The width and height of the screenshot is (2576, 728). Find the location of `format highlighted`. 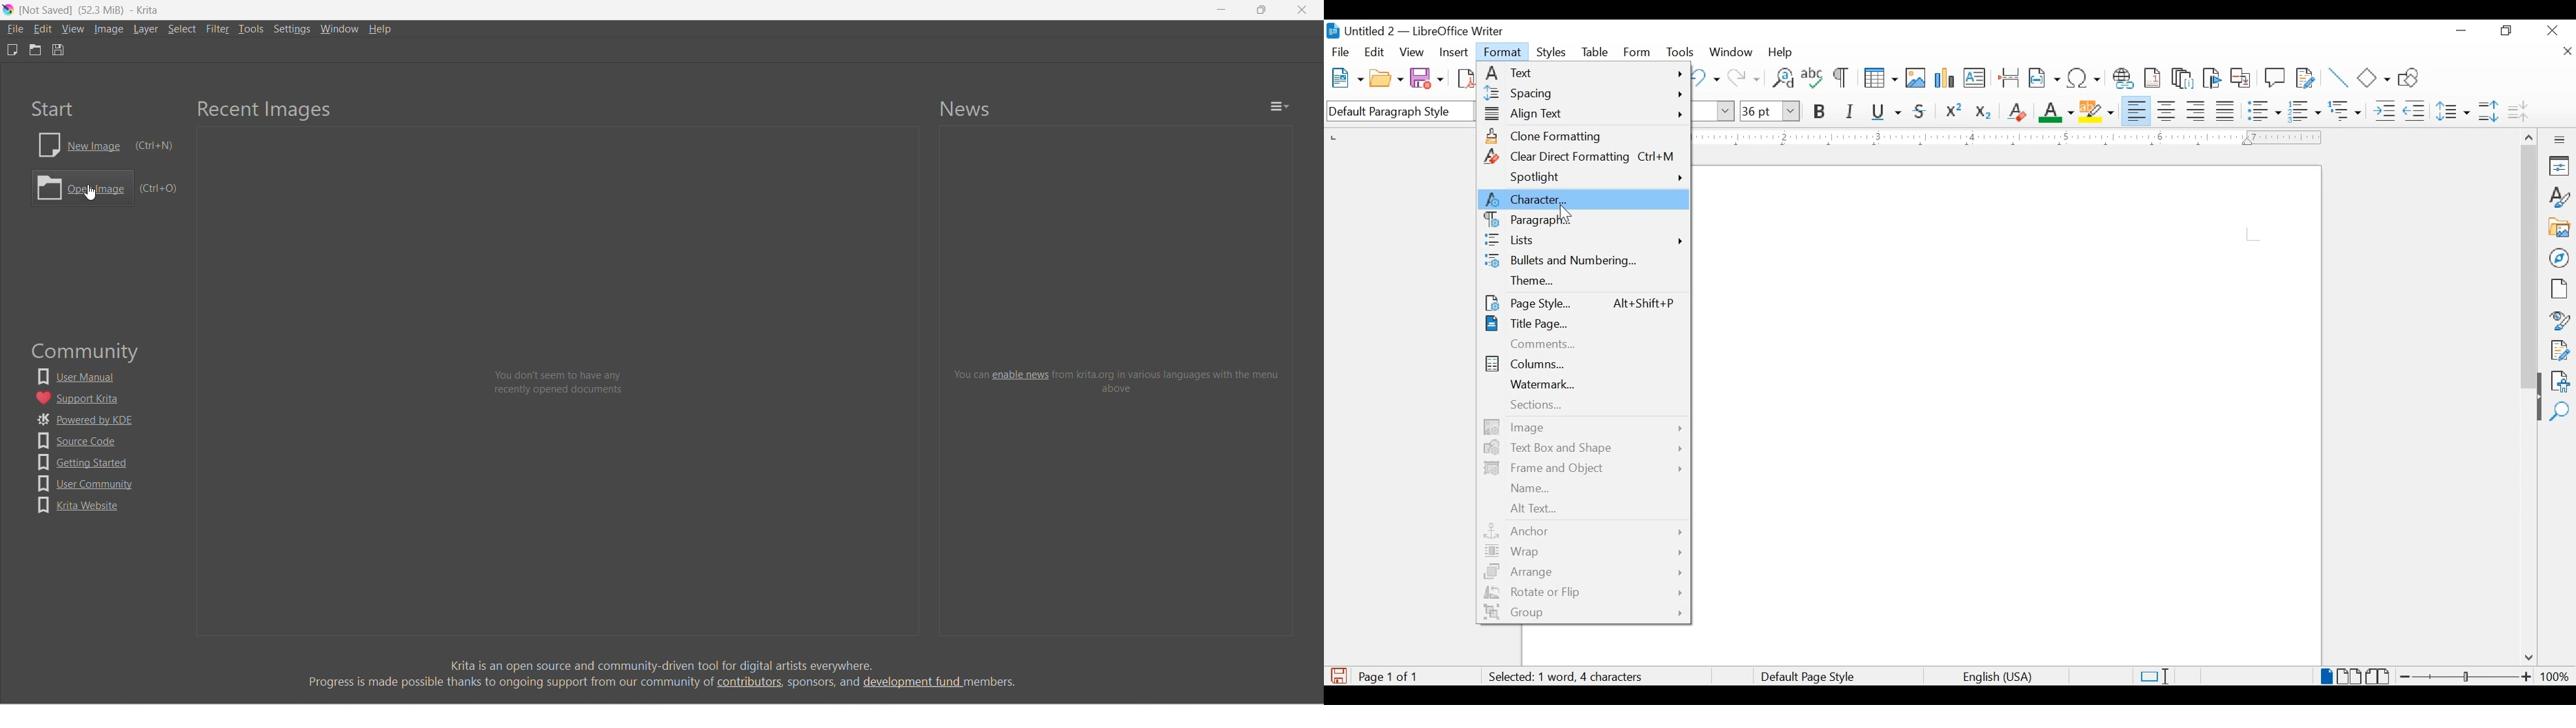

format highlighted is located at coordinates (1504, 52).